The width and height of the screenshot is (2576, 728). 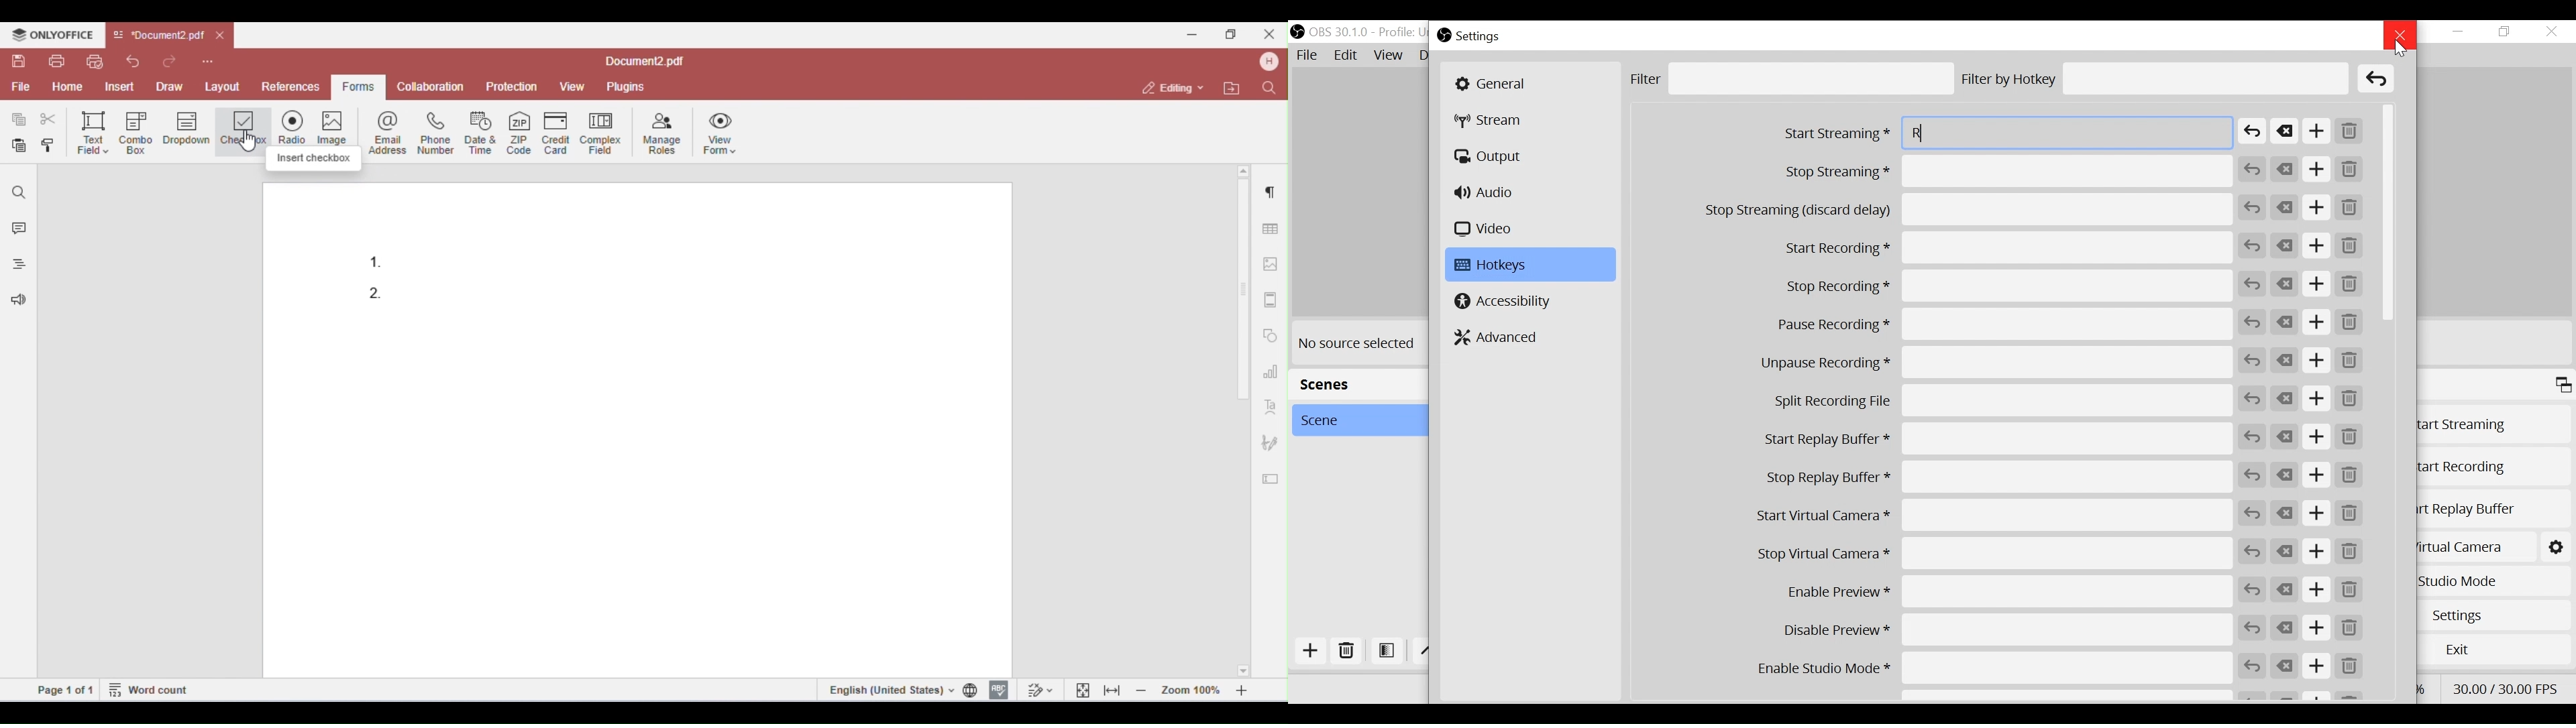 I want to click on Clear, so click(x=2285, y=245).